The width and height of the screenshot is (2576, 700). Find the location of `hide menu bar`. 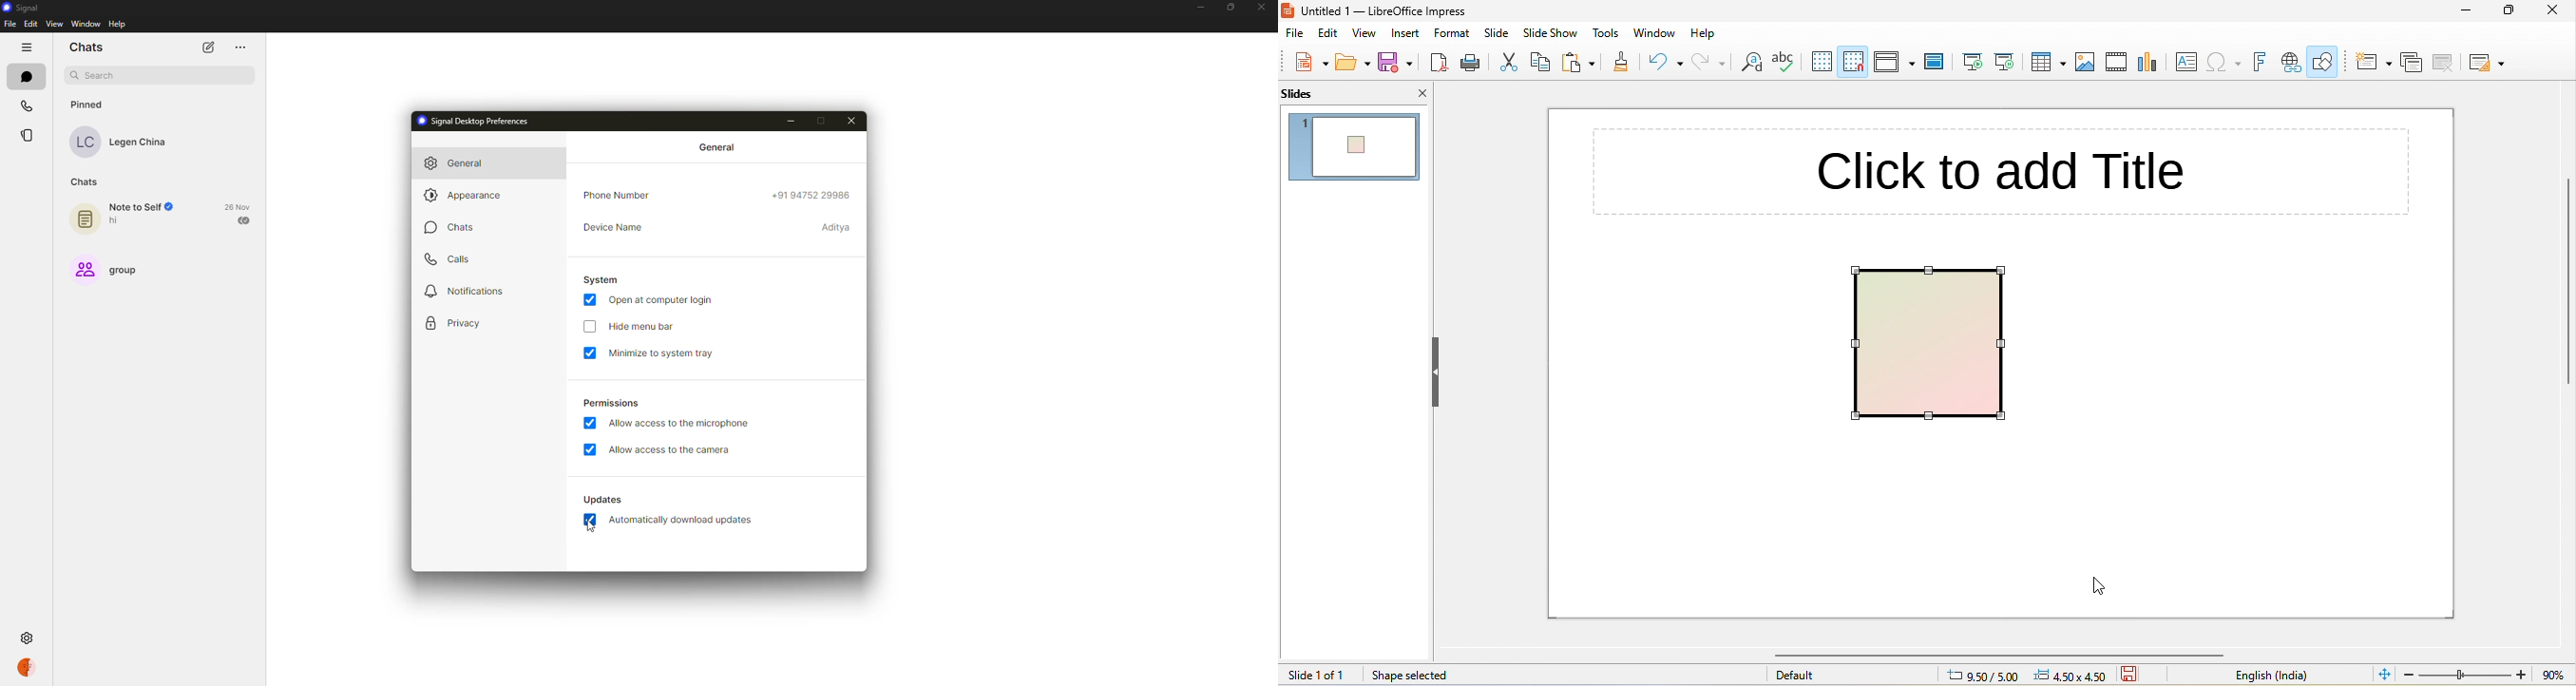

hide menu bar is located at coordinates (642, 328).